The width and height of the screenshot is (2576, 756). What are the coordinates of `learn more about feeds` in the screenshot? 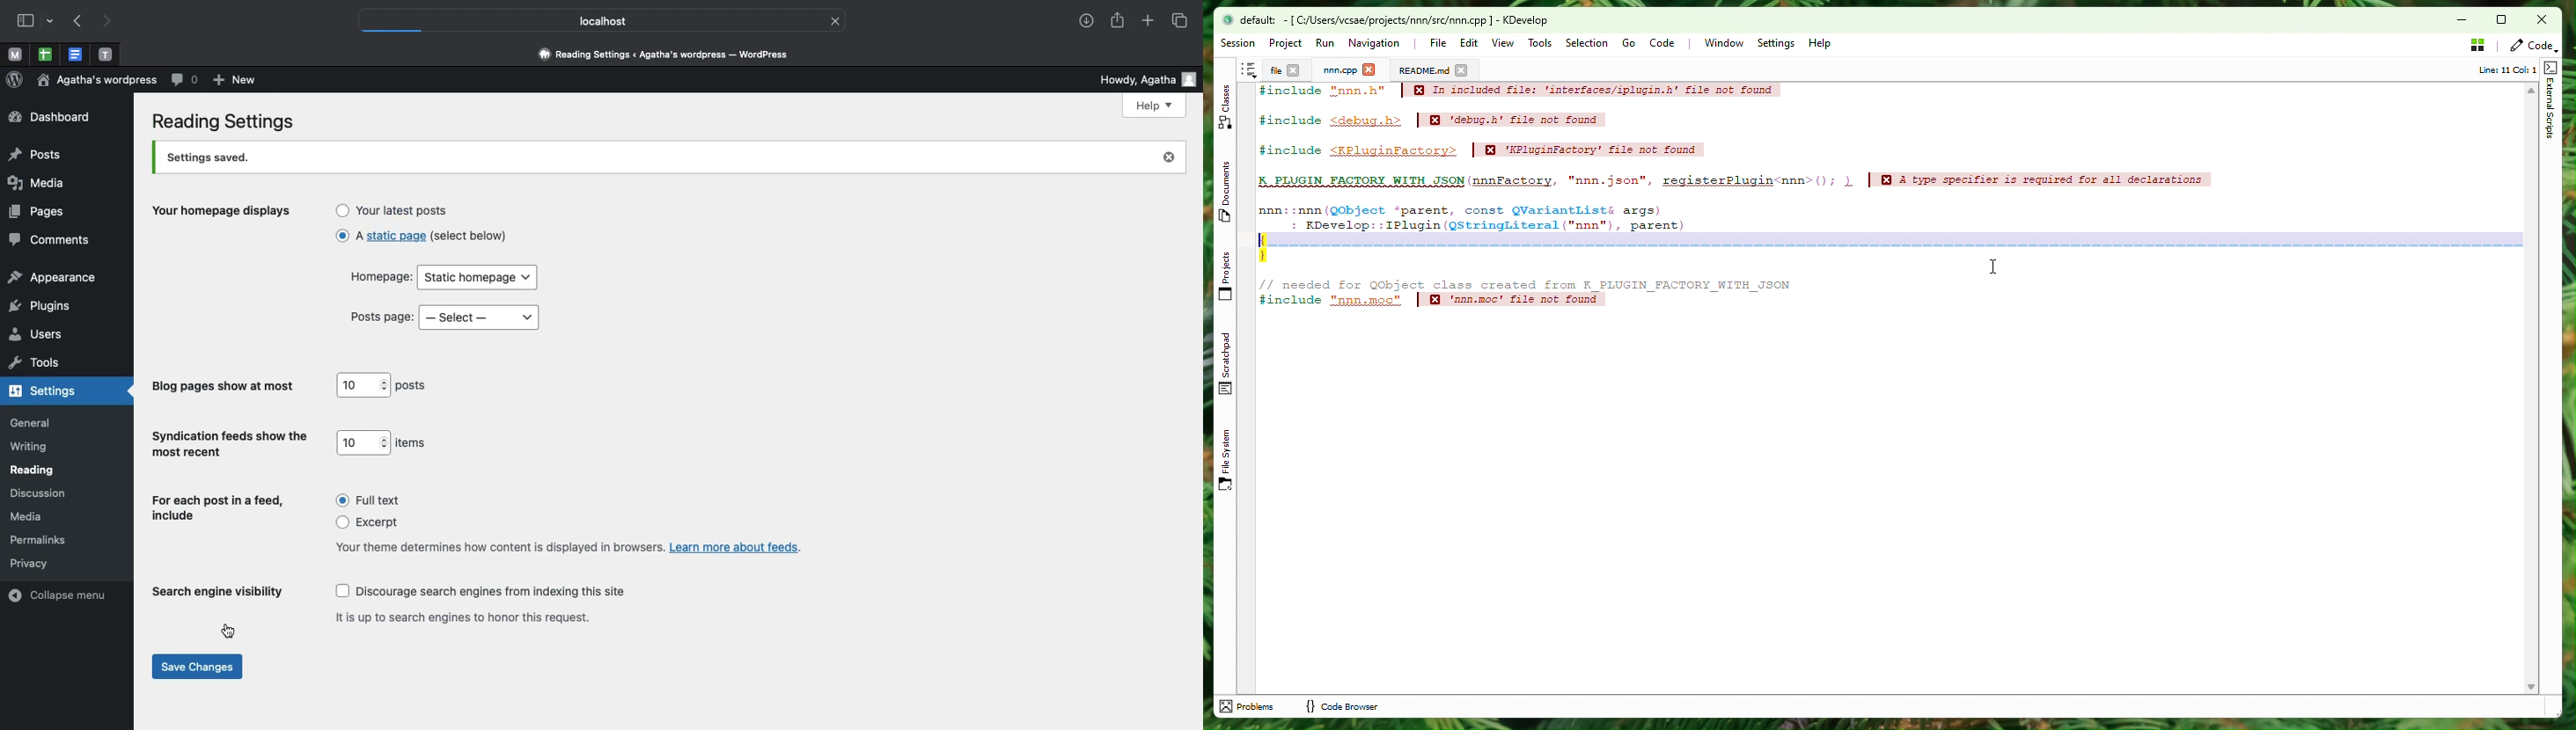 It's located at (740, 546).